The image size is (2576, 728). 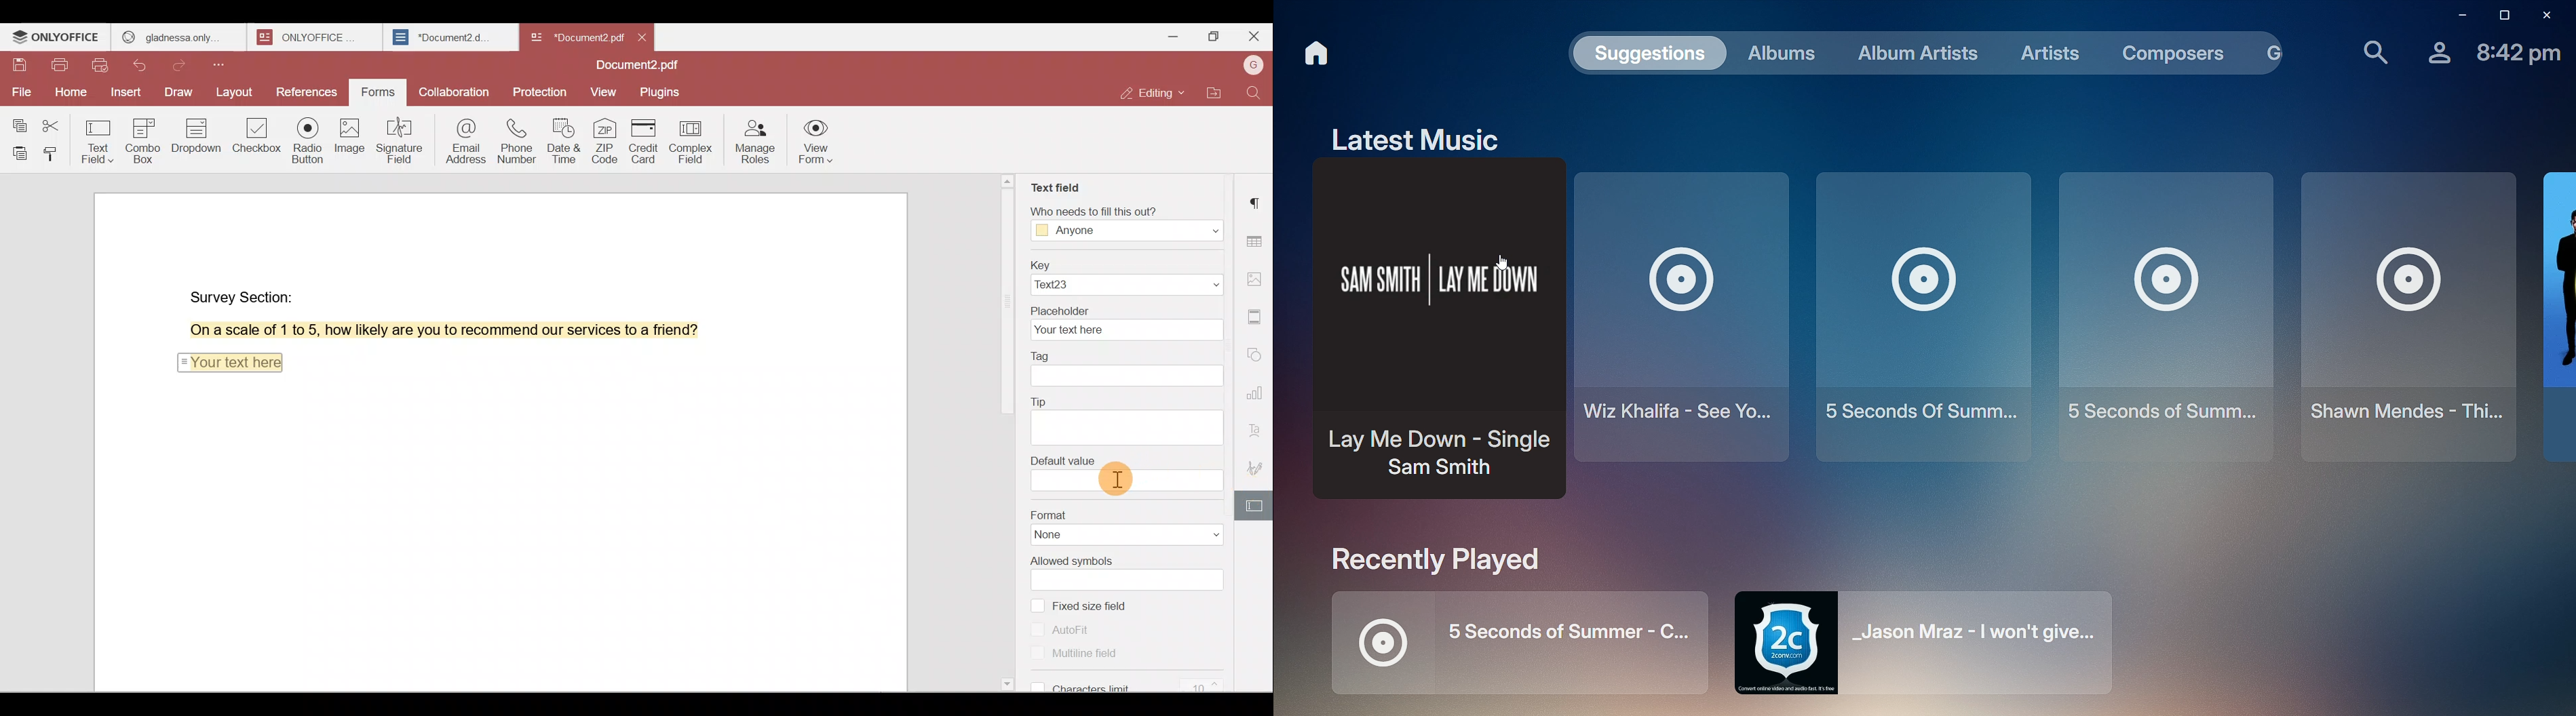 I want to click on Dropdown, so click(x=198, y=135).